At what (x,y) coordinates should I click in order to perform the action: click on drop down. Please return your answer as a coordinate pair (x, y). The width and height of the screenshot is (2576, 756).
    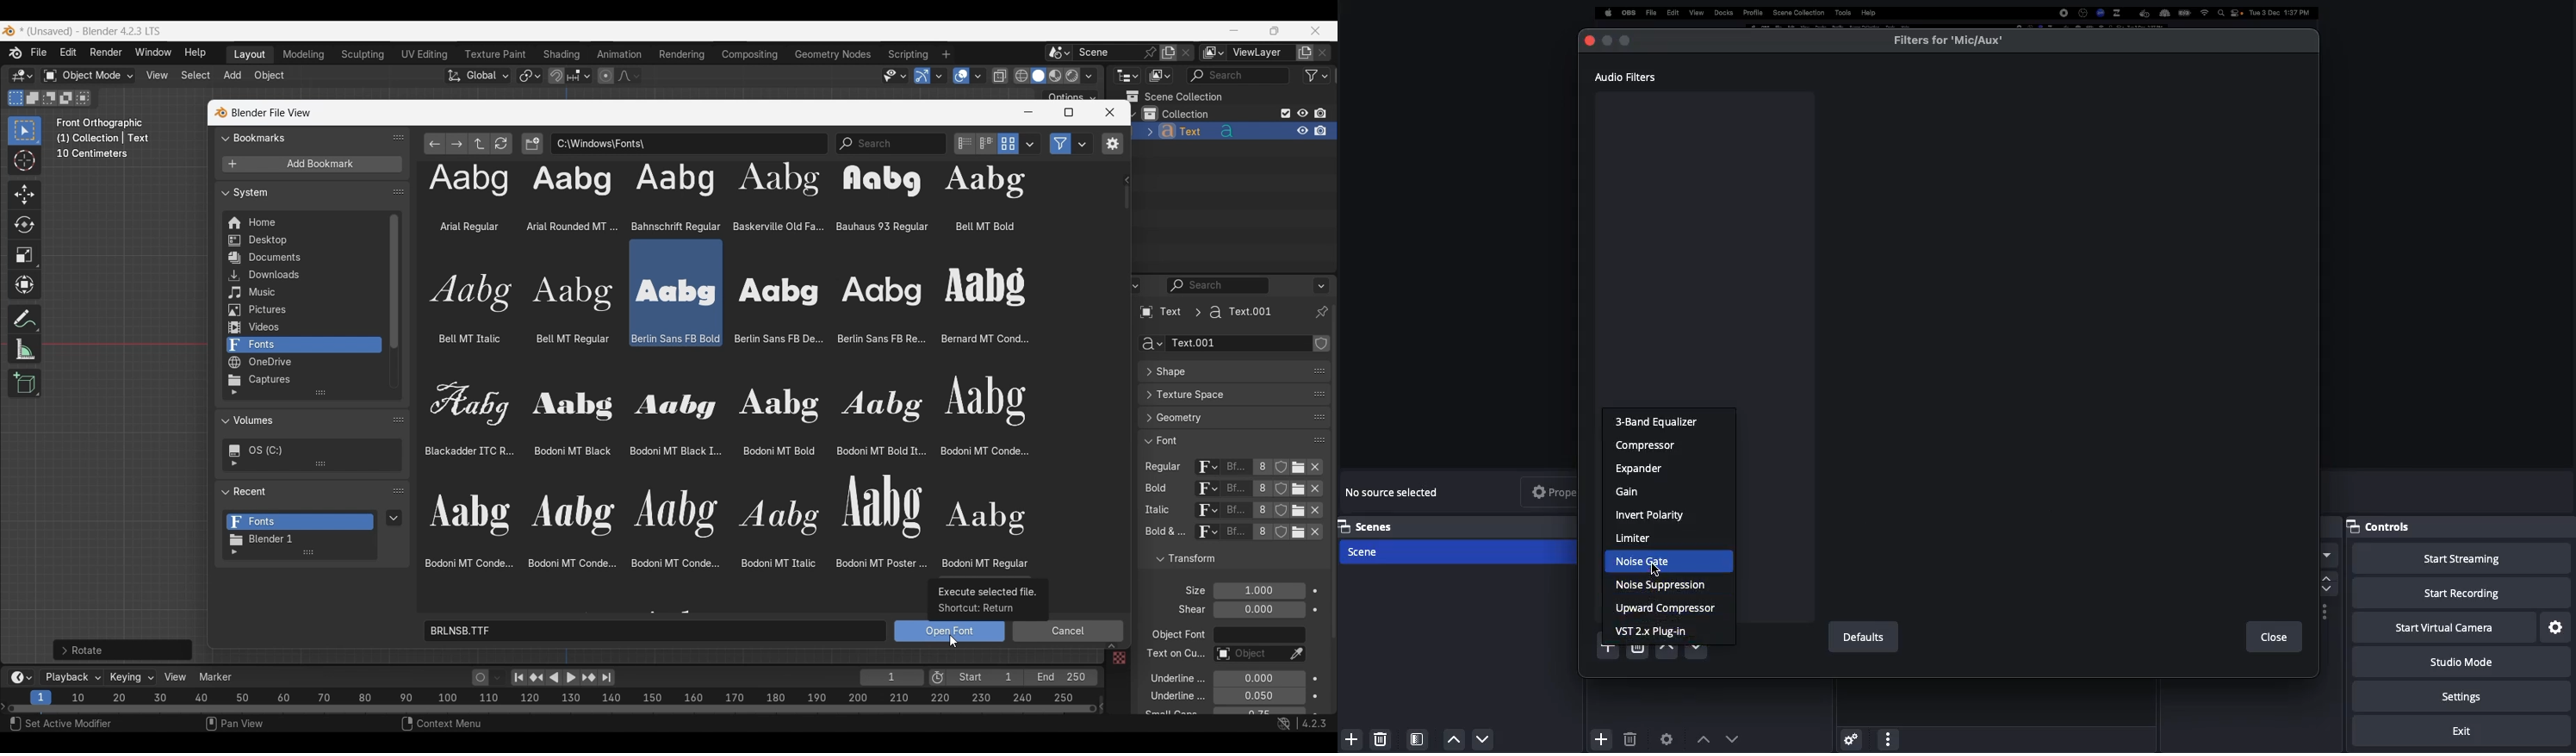
    Looking at the image, I should click on (2327, 557).